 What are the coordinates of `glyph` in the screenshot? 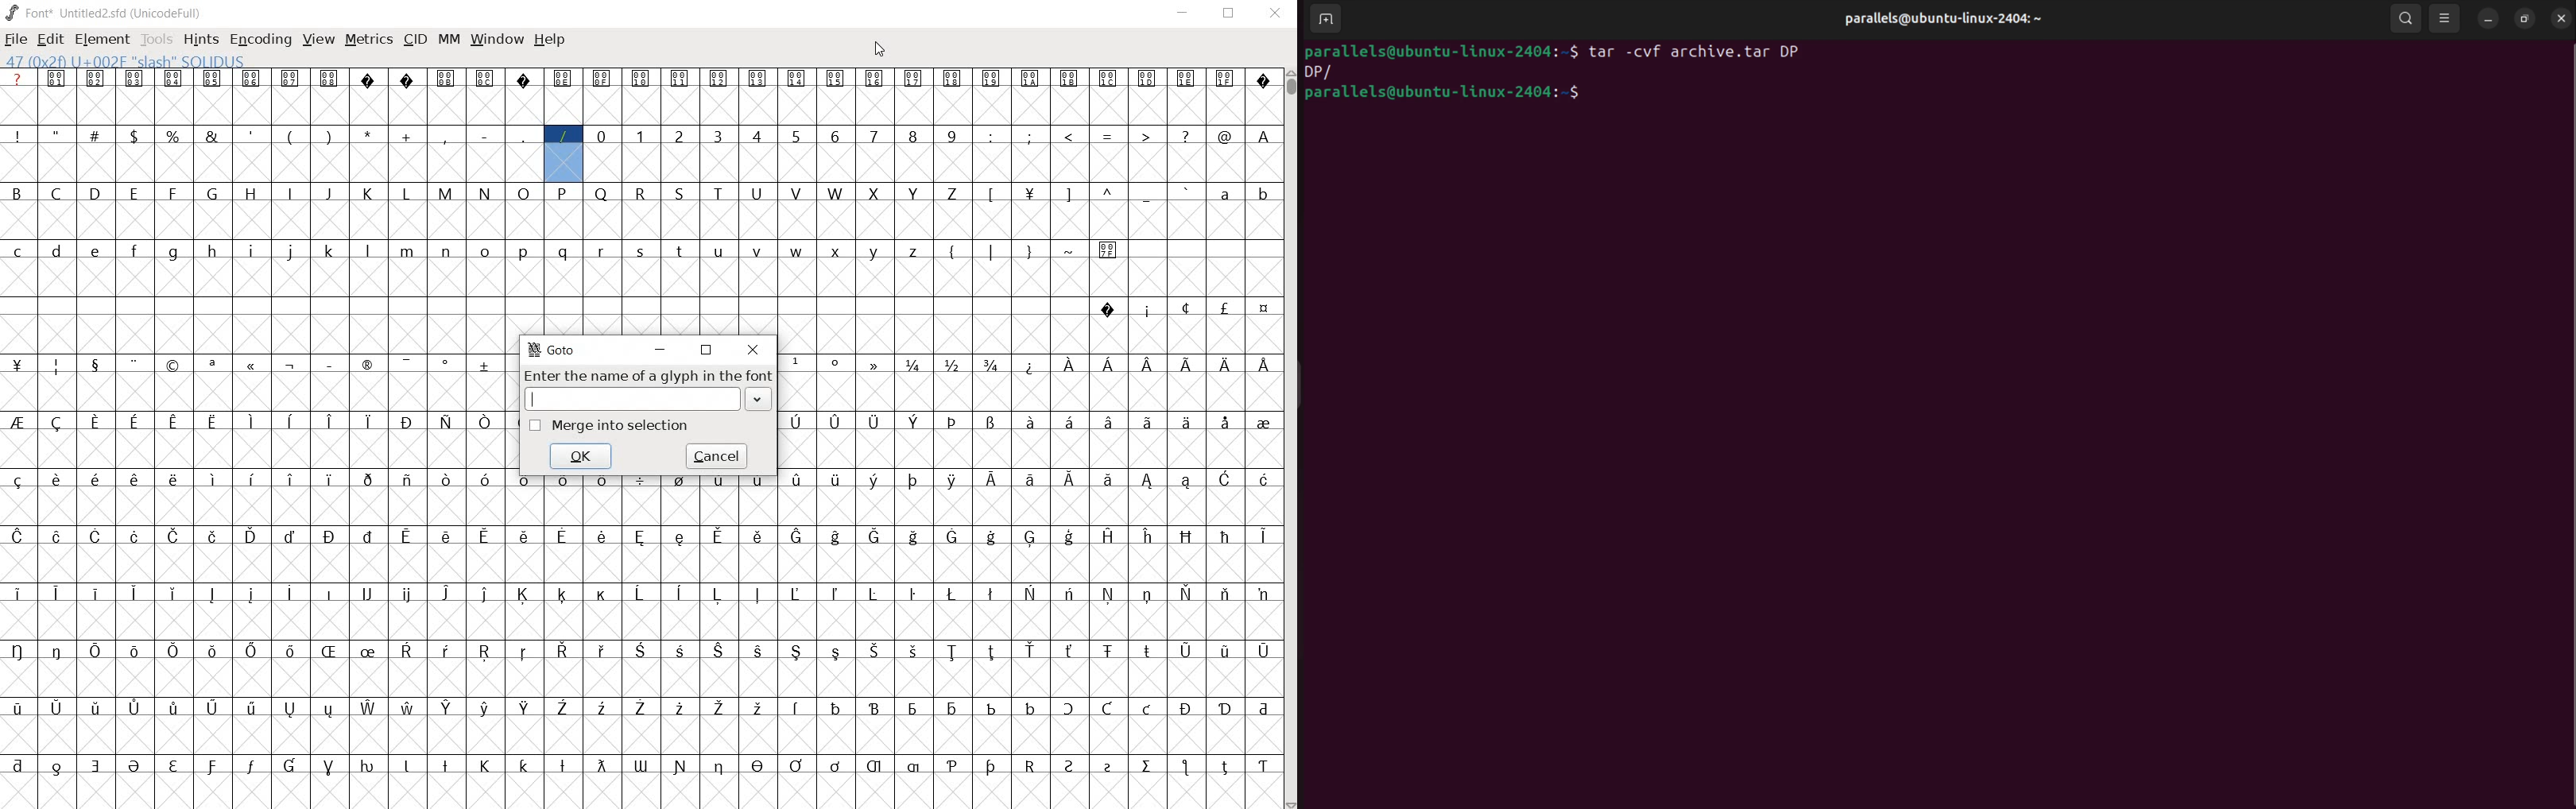 It's located at (289, 479).